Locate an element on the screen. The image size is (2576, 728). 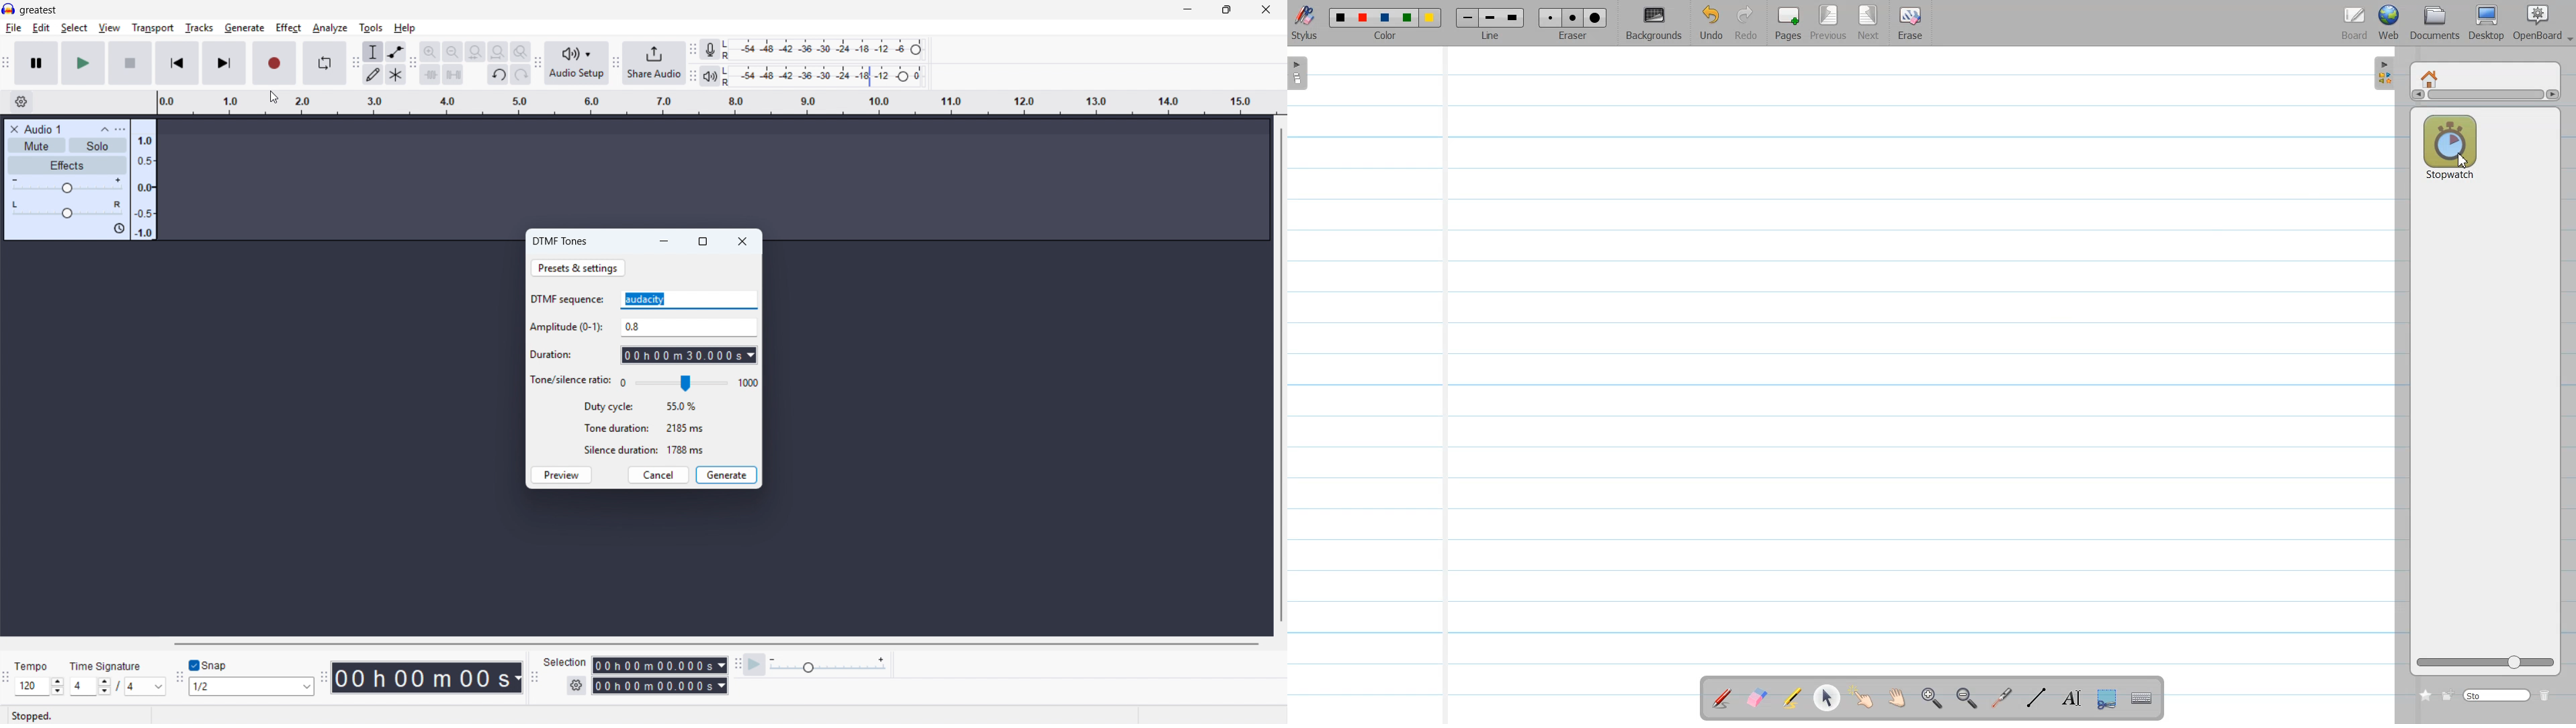
gain  is located at coordinates (67, 185).